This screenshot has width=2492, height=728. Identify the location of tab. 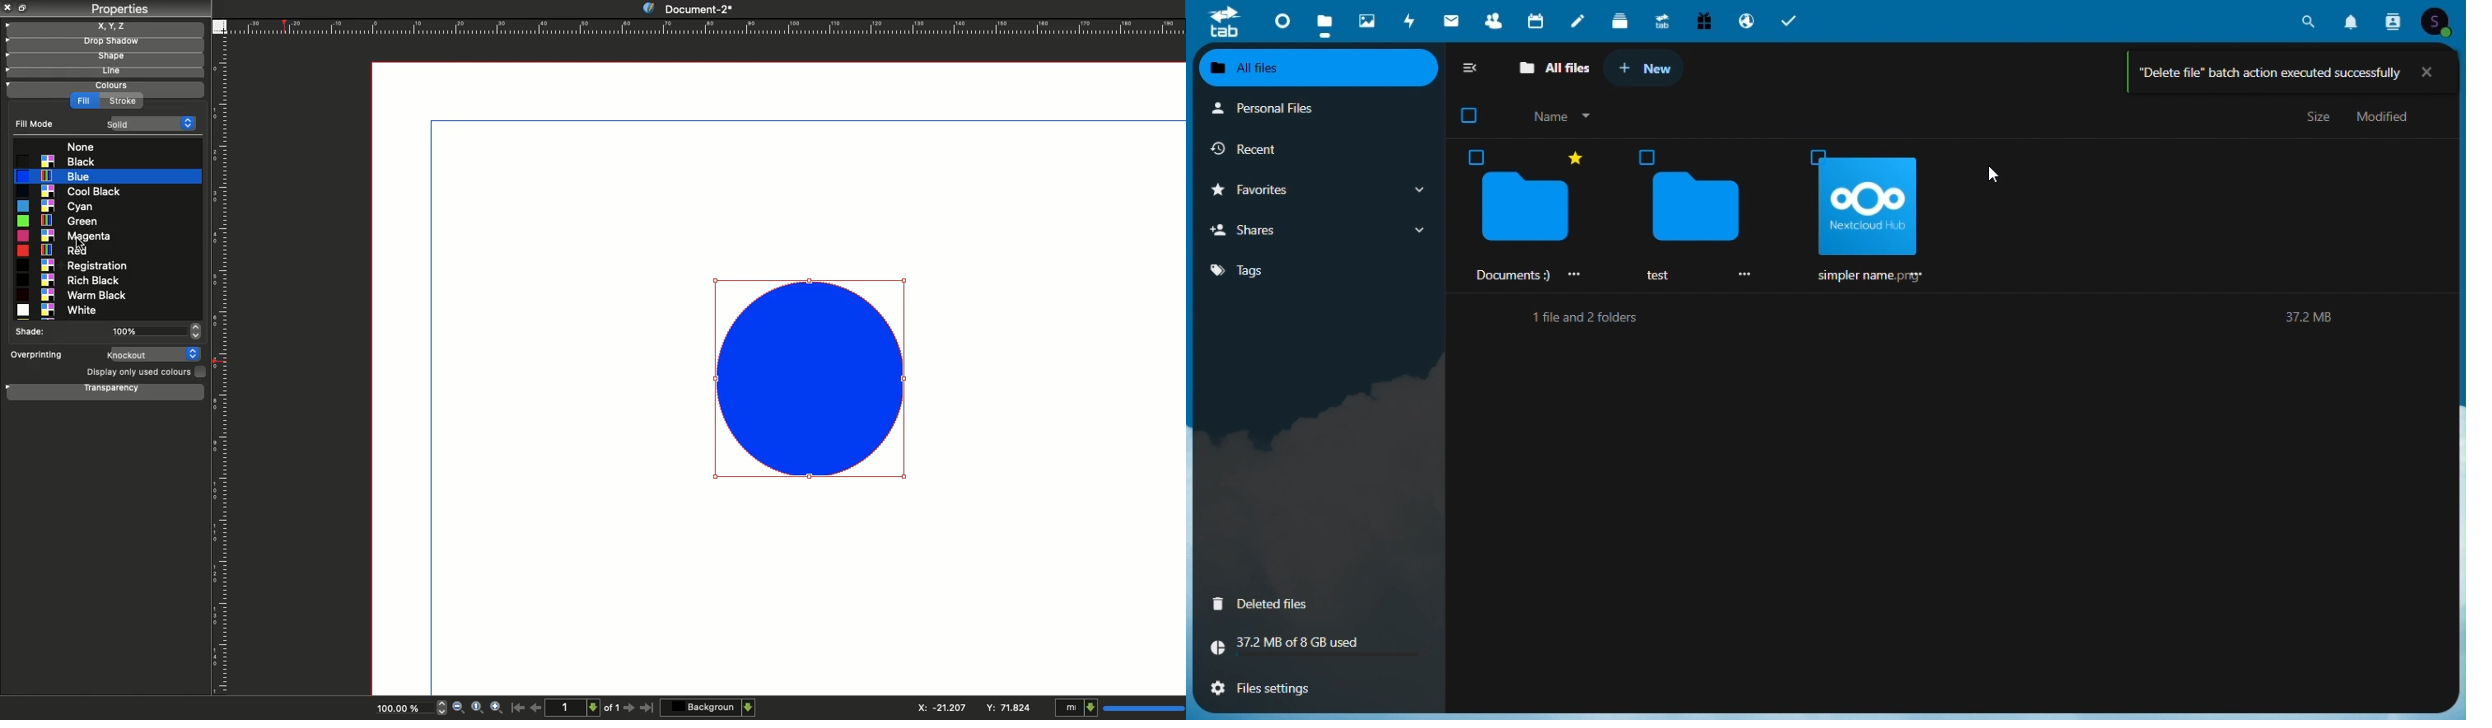
(1222, 23).